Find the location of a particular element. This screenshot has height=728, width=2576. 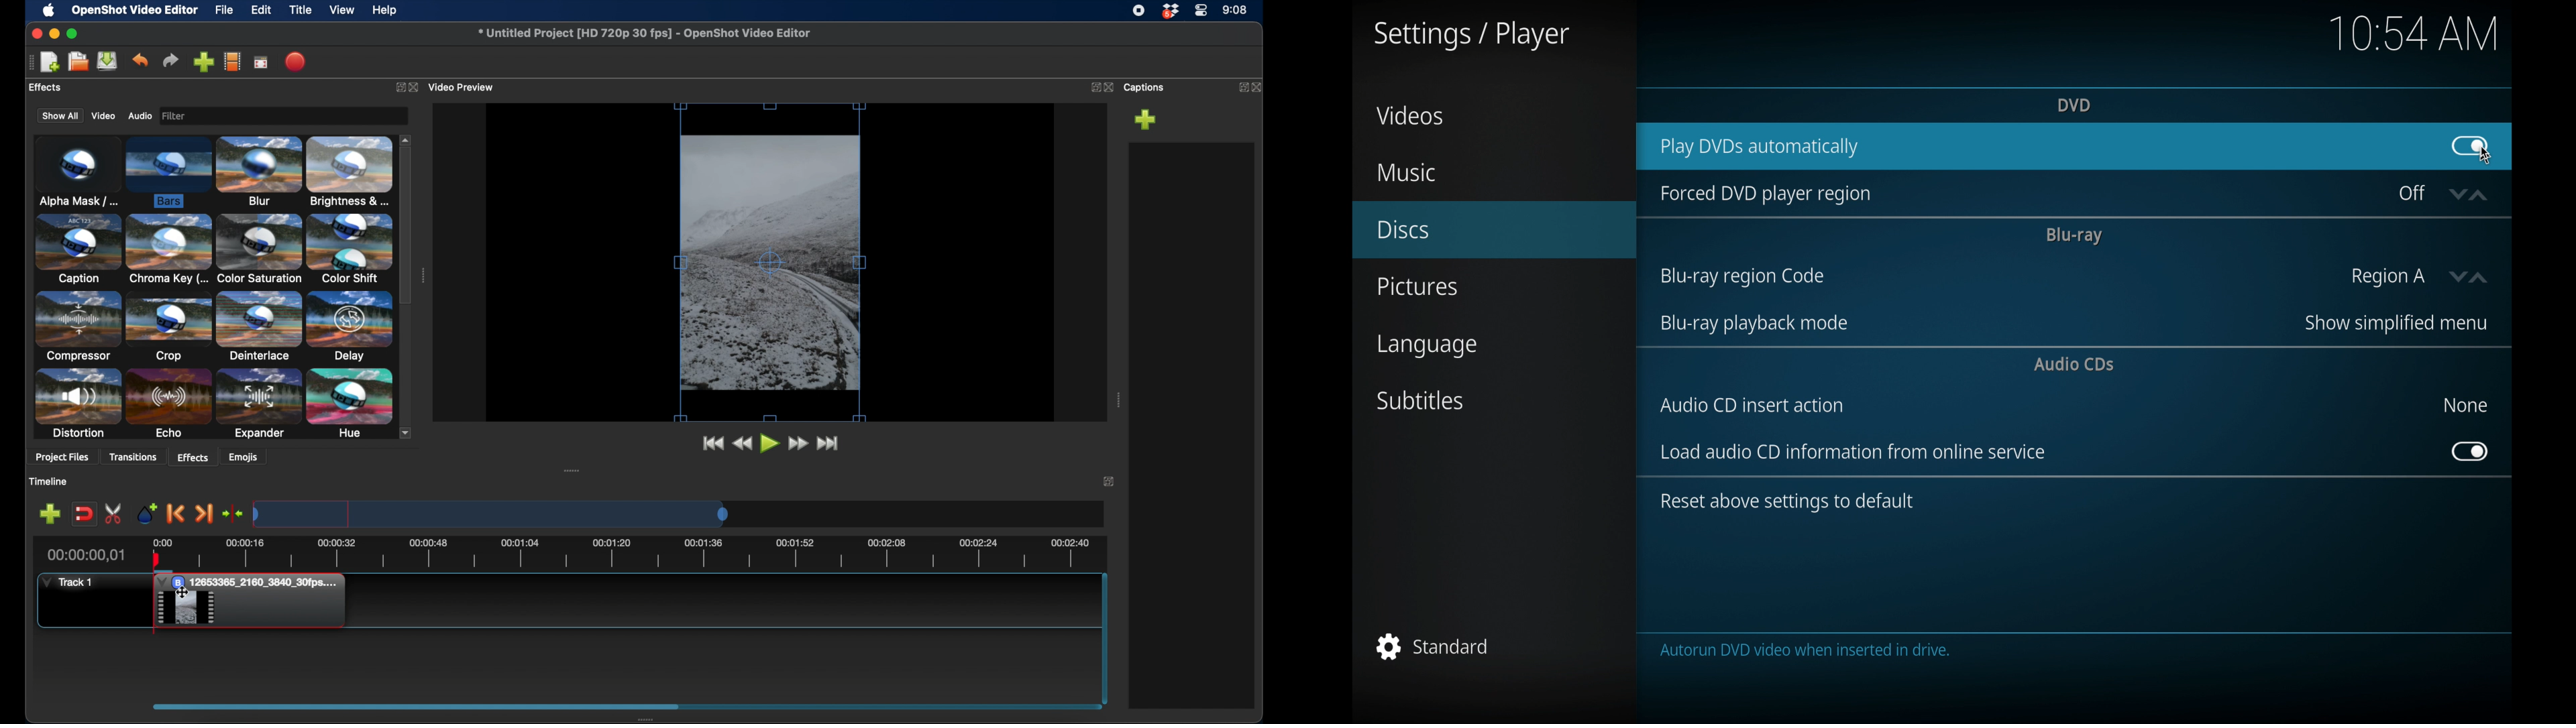

play dads automatically is located at coordinates (1759, 148).